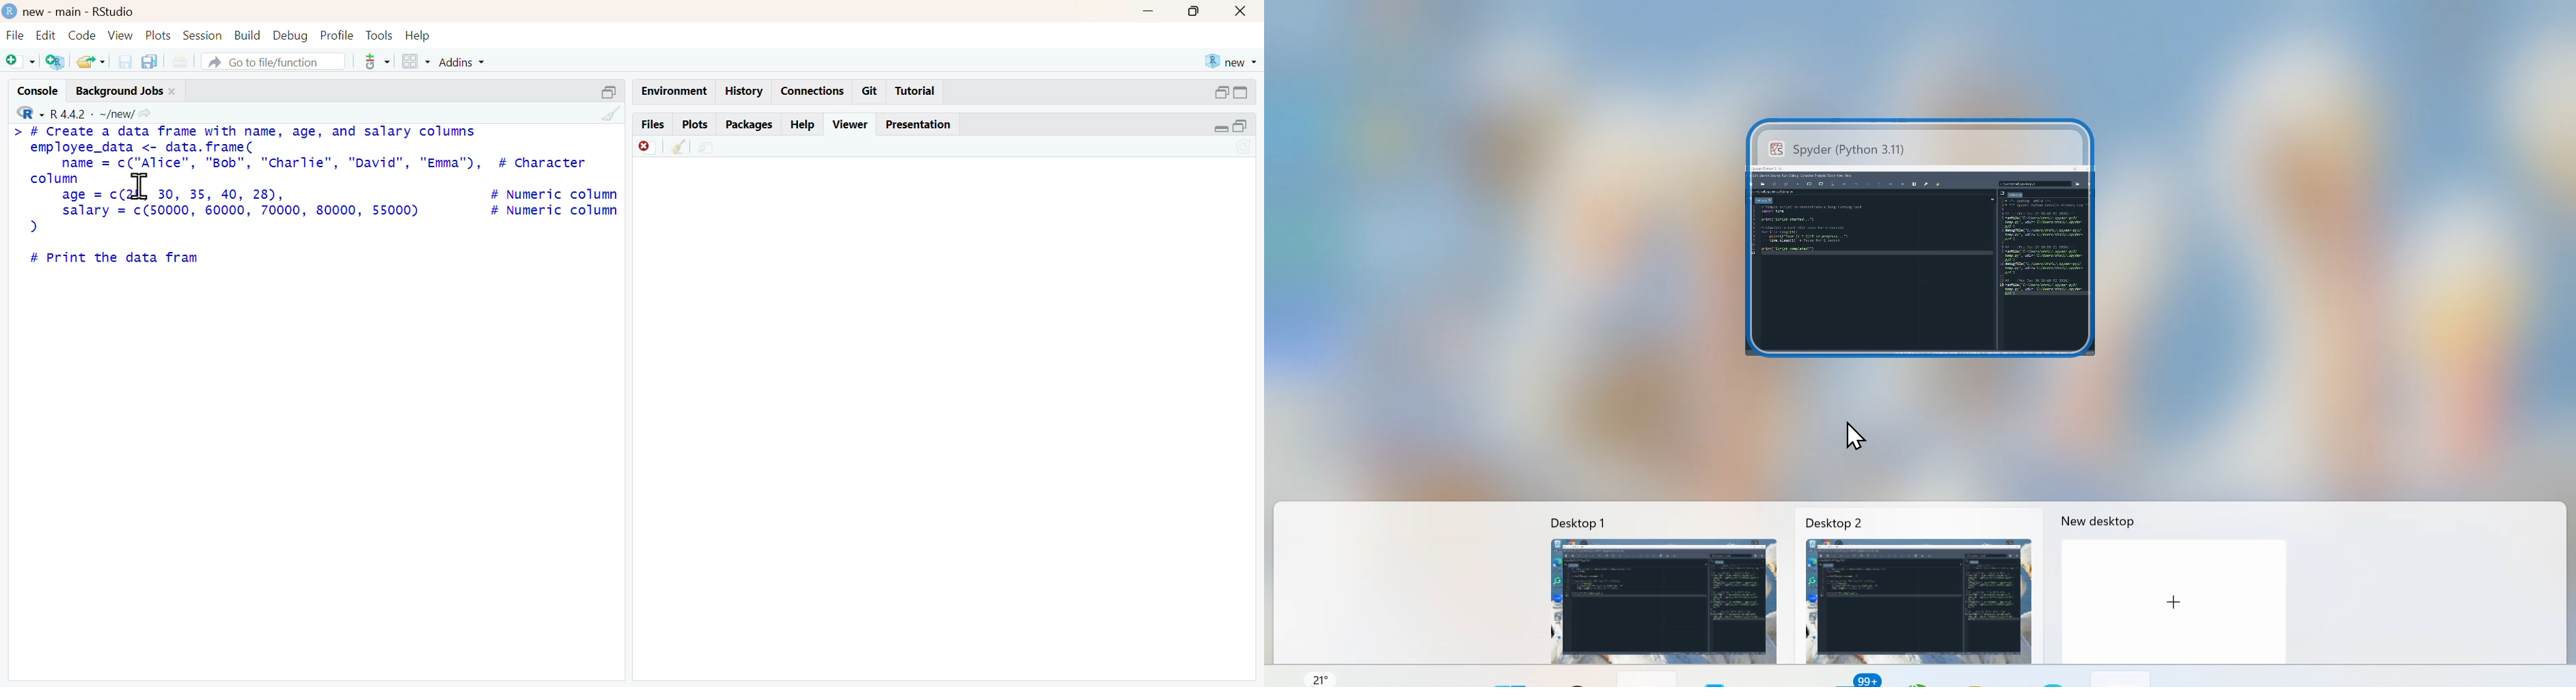 This screenshot has height=700, width=2576. Describe the element at coordinates (267, 62) in the screenshot. I see `A Go to file/function` at that location.